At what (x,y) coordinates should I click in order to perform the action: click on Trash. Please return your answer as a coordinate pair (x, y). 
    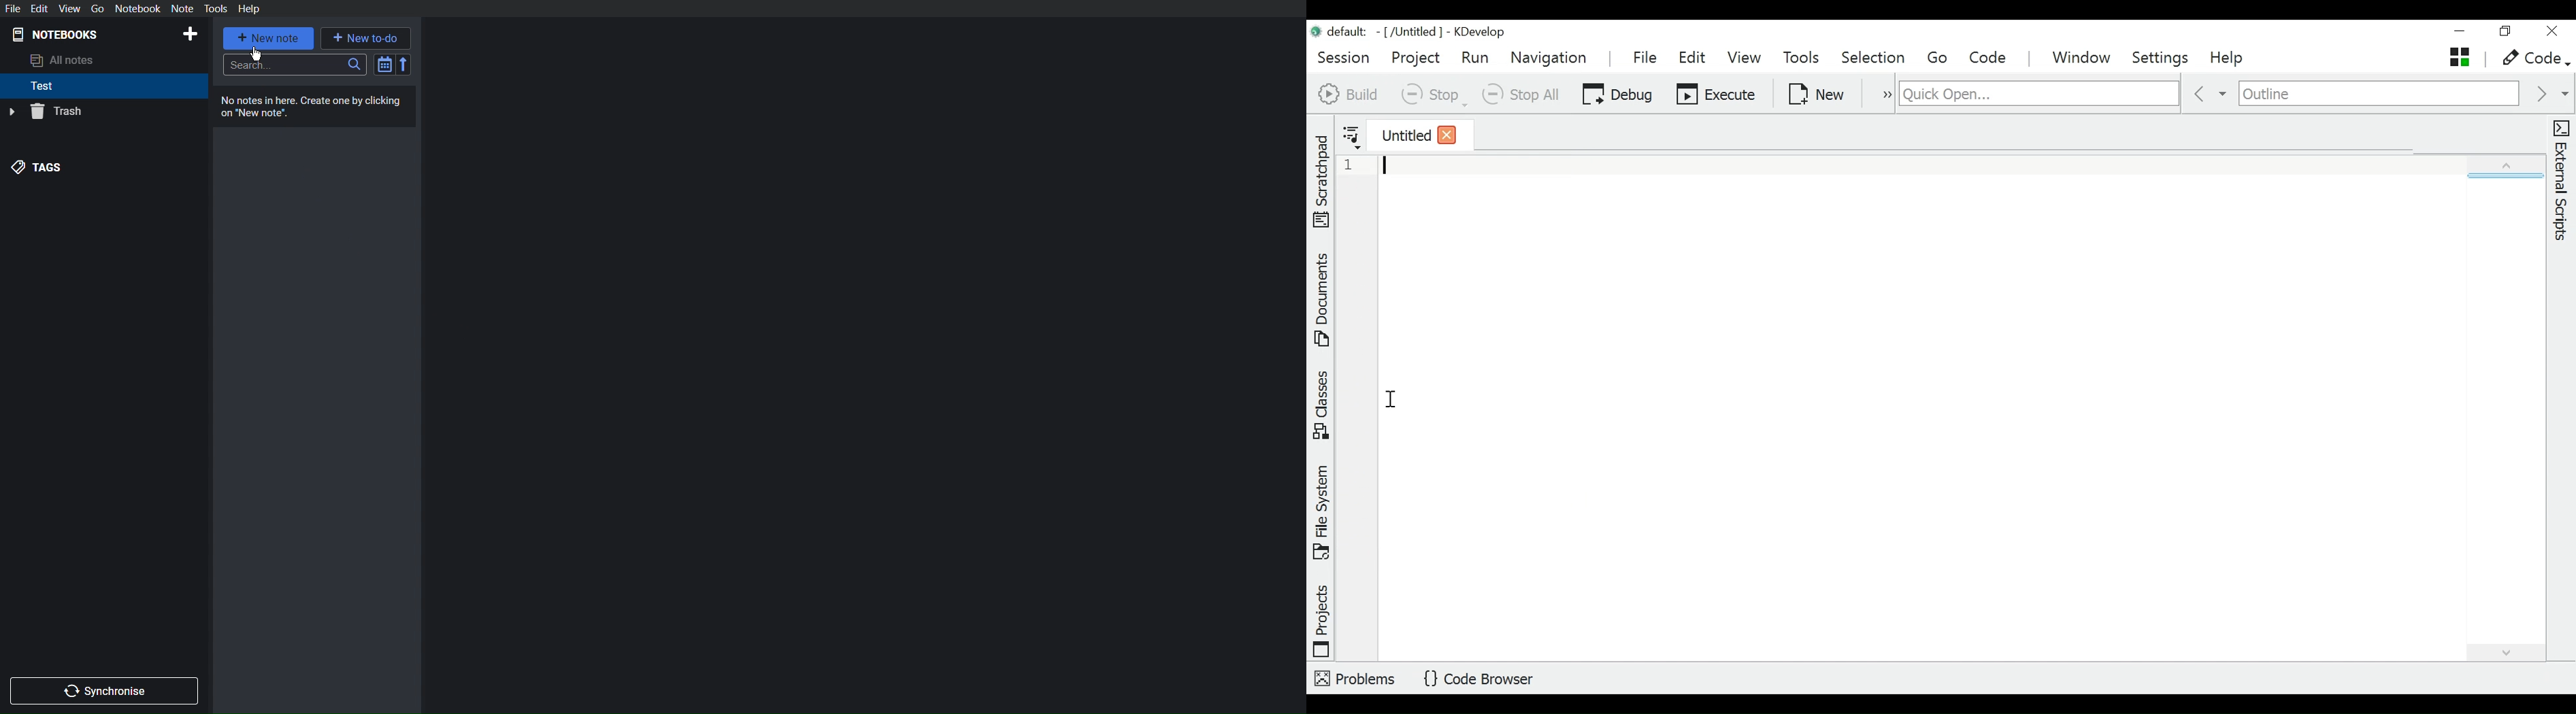
    Looking at the image, I should click on (45, 112).